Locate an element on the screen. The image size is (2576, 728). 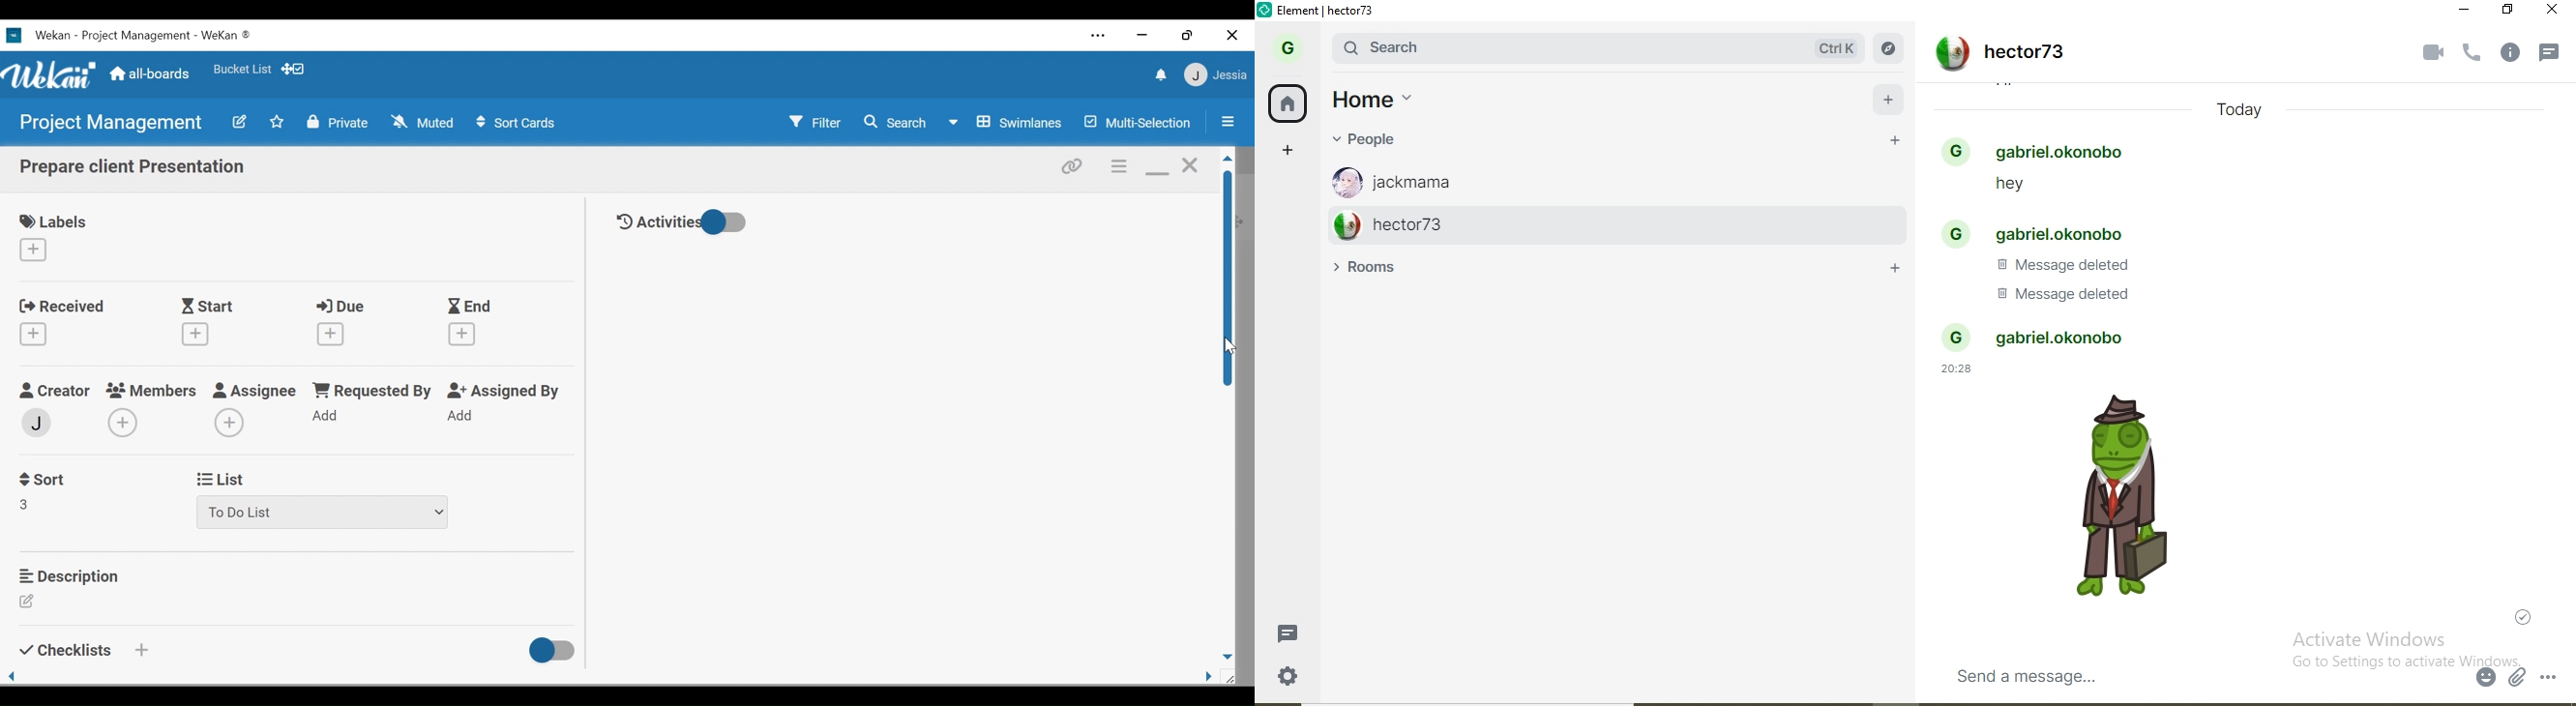
Creator is located at coordinates (53, 391).